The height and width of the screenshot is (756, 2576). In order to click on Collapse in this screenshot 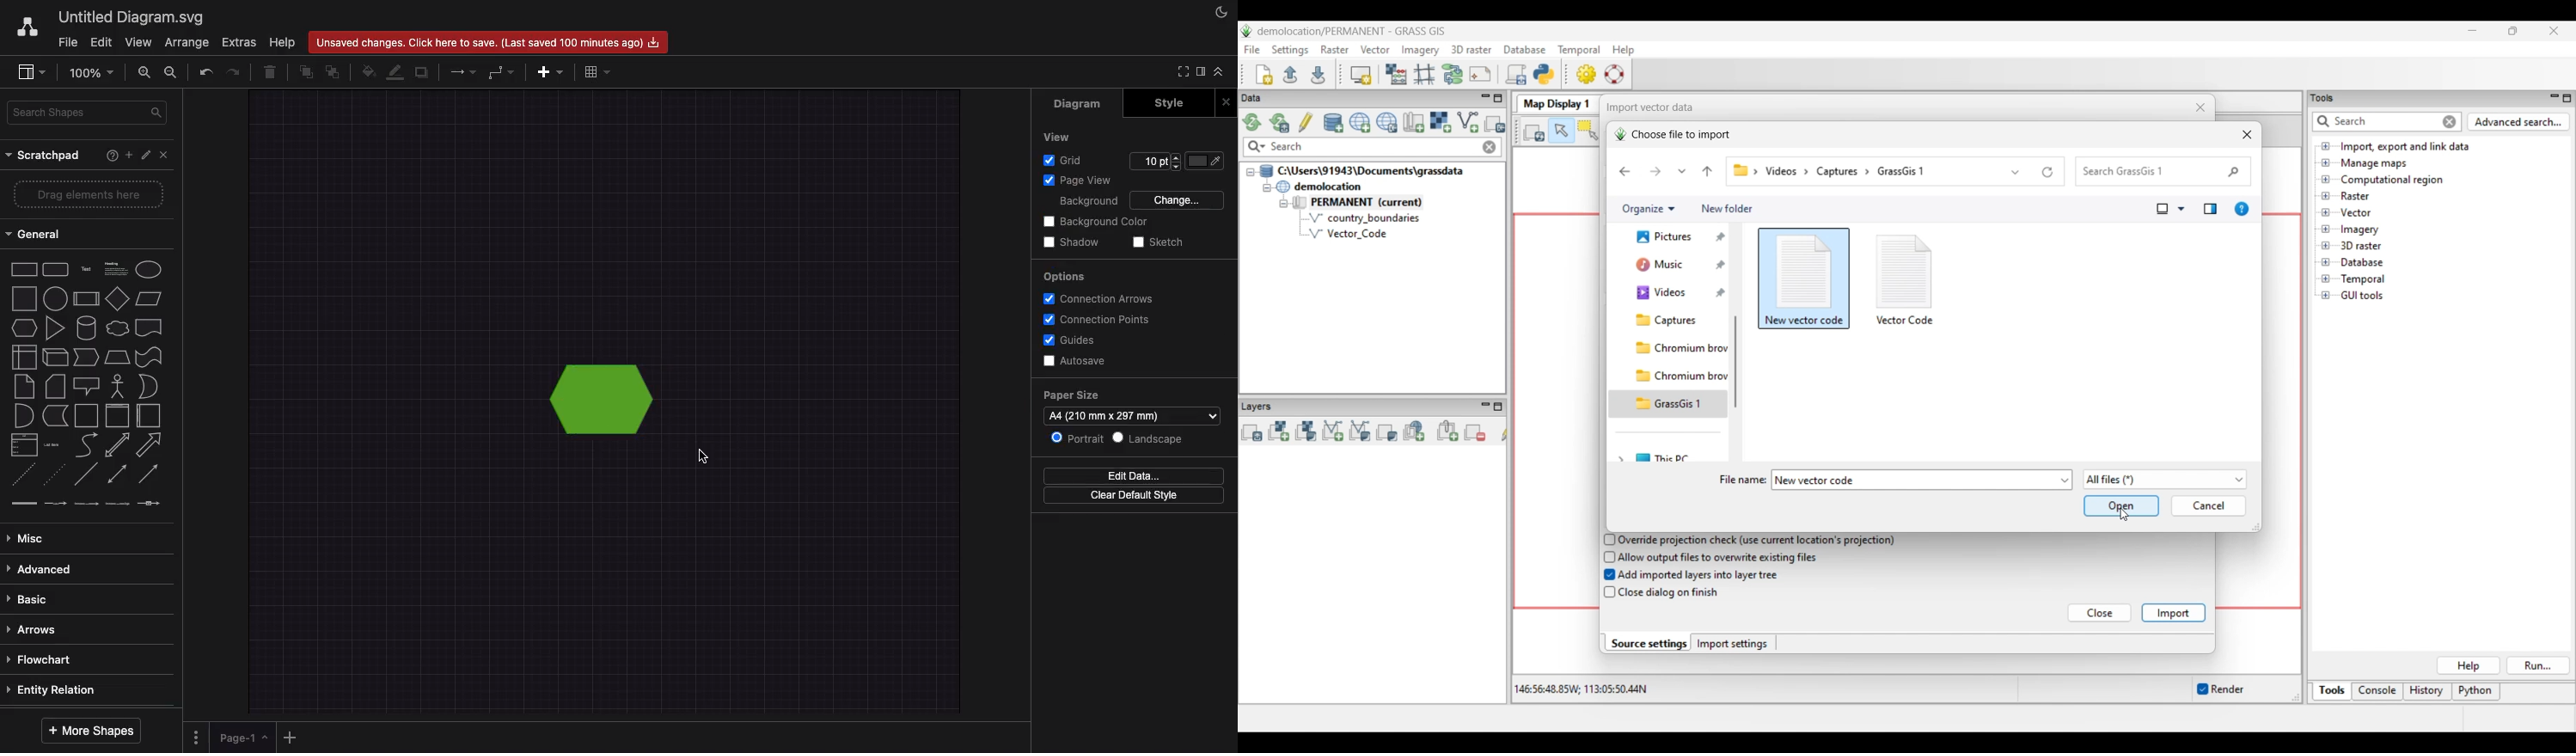, I will do `click(1219, 72)`.